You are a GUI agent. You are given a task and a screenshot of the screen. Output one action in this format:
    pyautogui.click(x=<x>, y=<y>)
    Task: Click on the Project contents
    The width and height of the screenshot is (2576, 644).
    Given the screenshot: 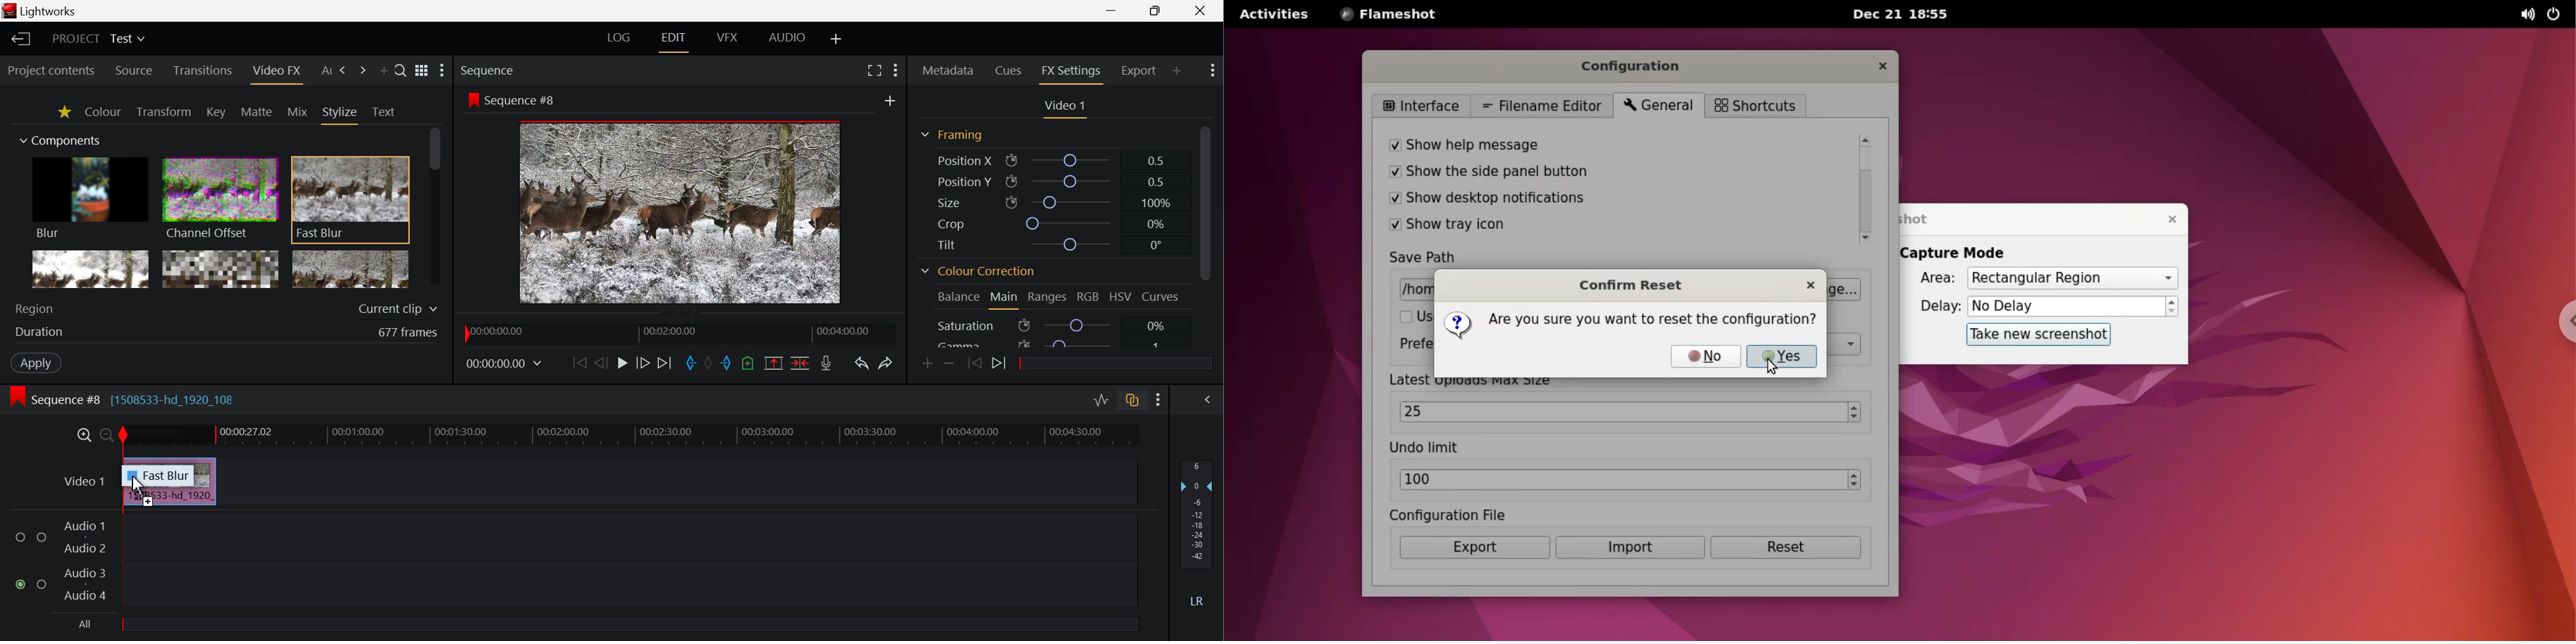 What is the action you would take?
    pyautogui.click(x=54, y=72)
    